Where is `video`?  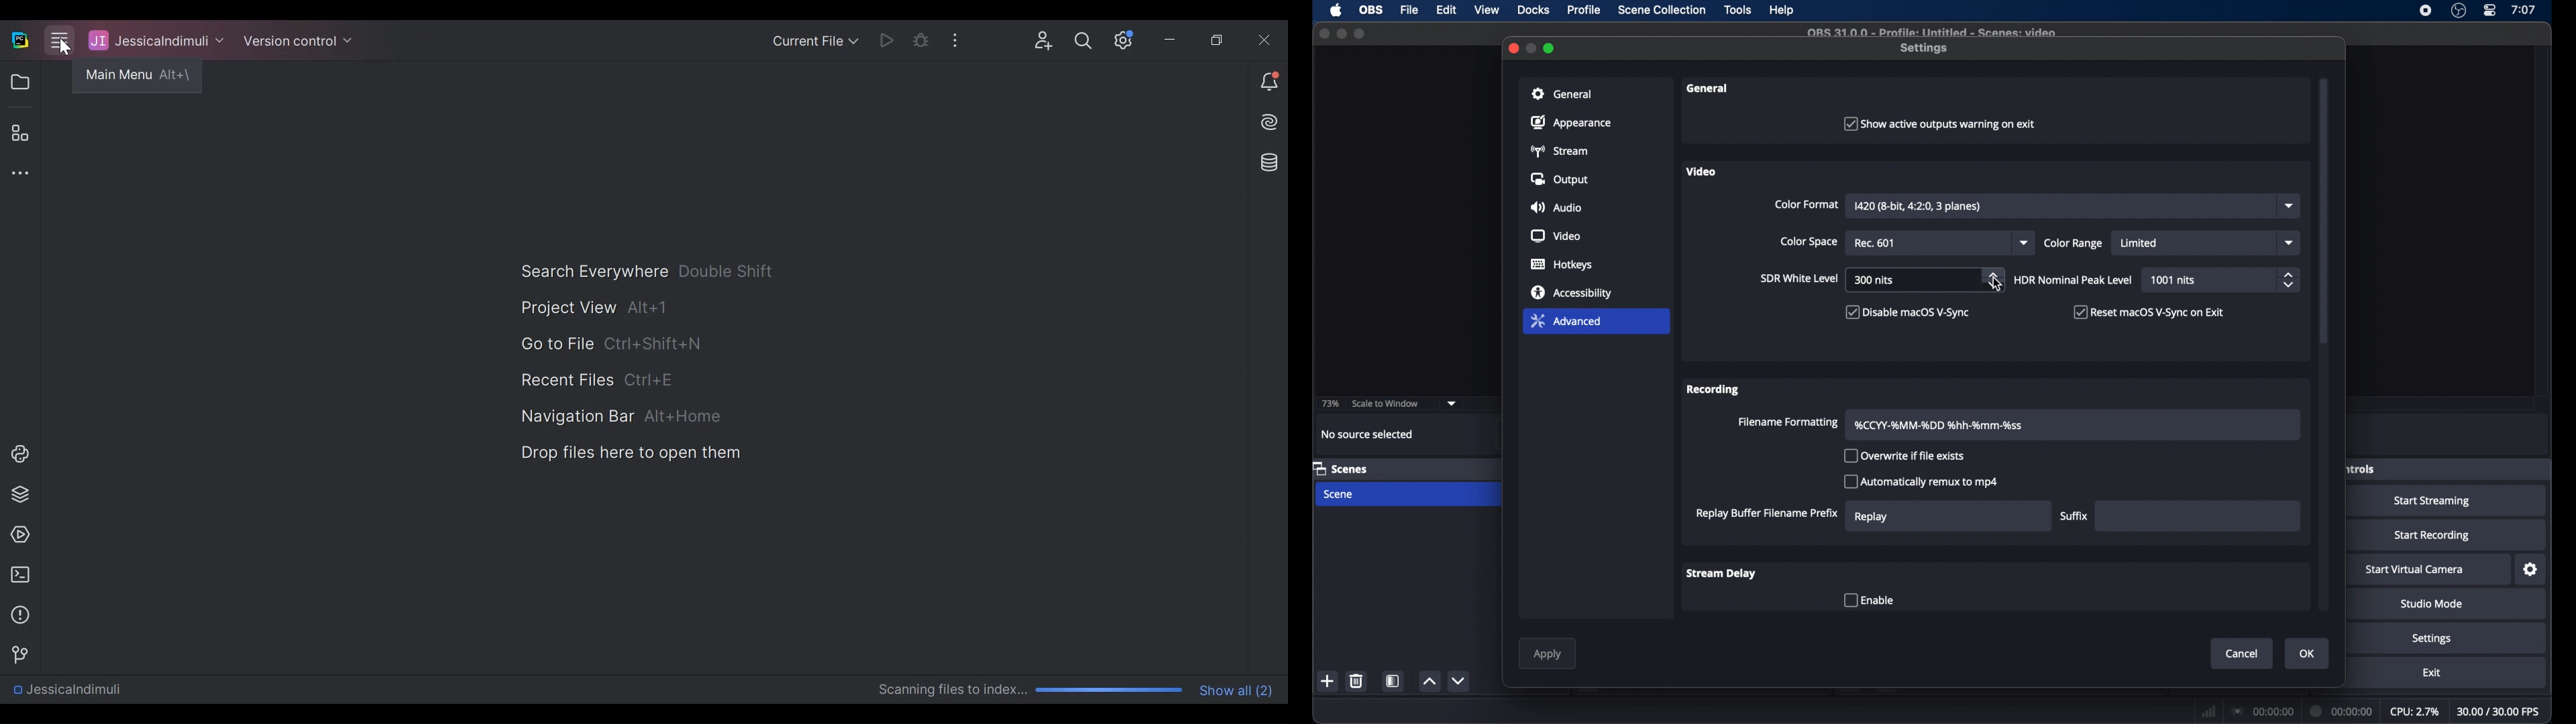
video is located at coordinates (1701, 172).